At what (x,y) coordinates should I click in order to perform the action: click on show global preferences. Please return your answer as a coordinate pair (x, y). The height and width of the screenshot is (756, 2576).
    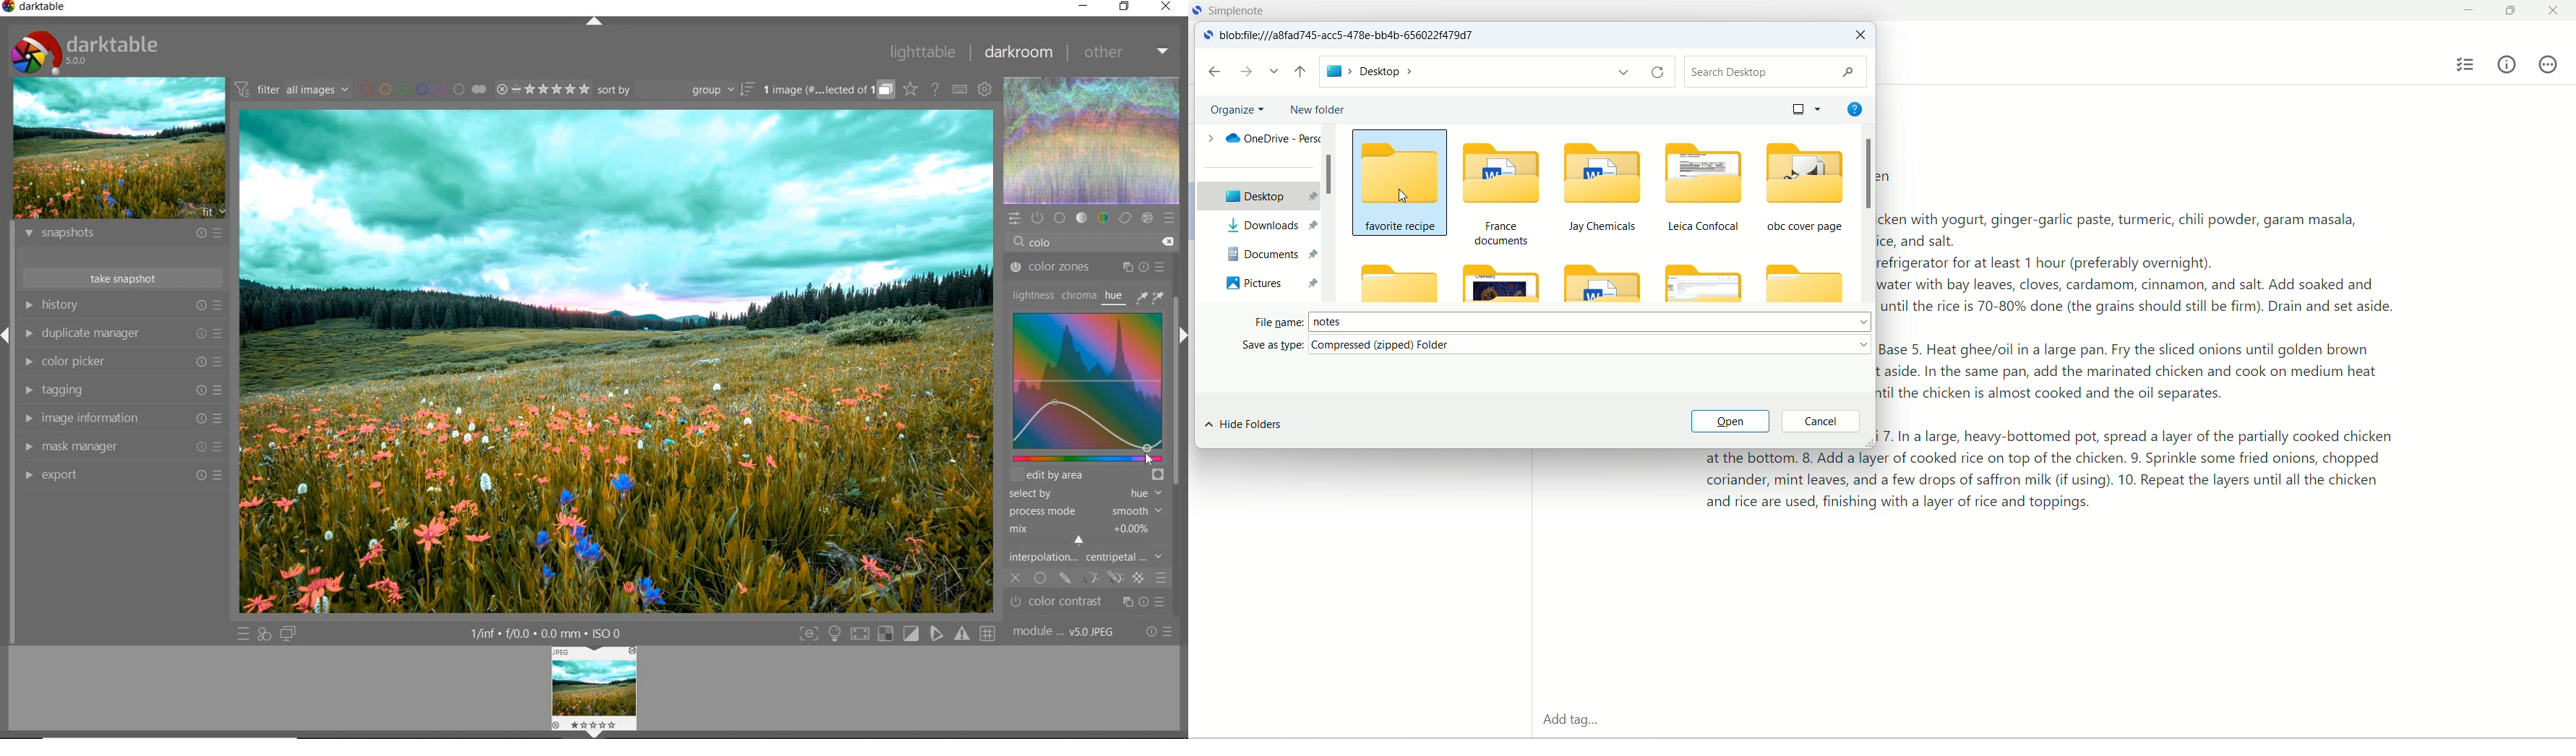
    Looking at the image, I should click on (983, 89).